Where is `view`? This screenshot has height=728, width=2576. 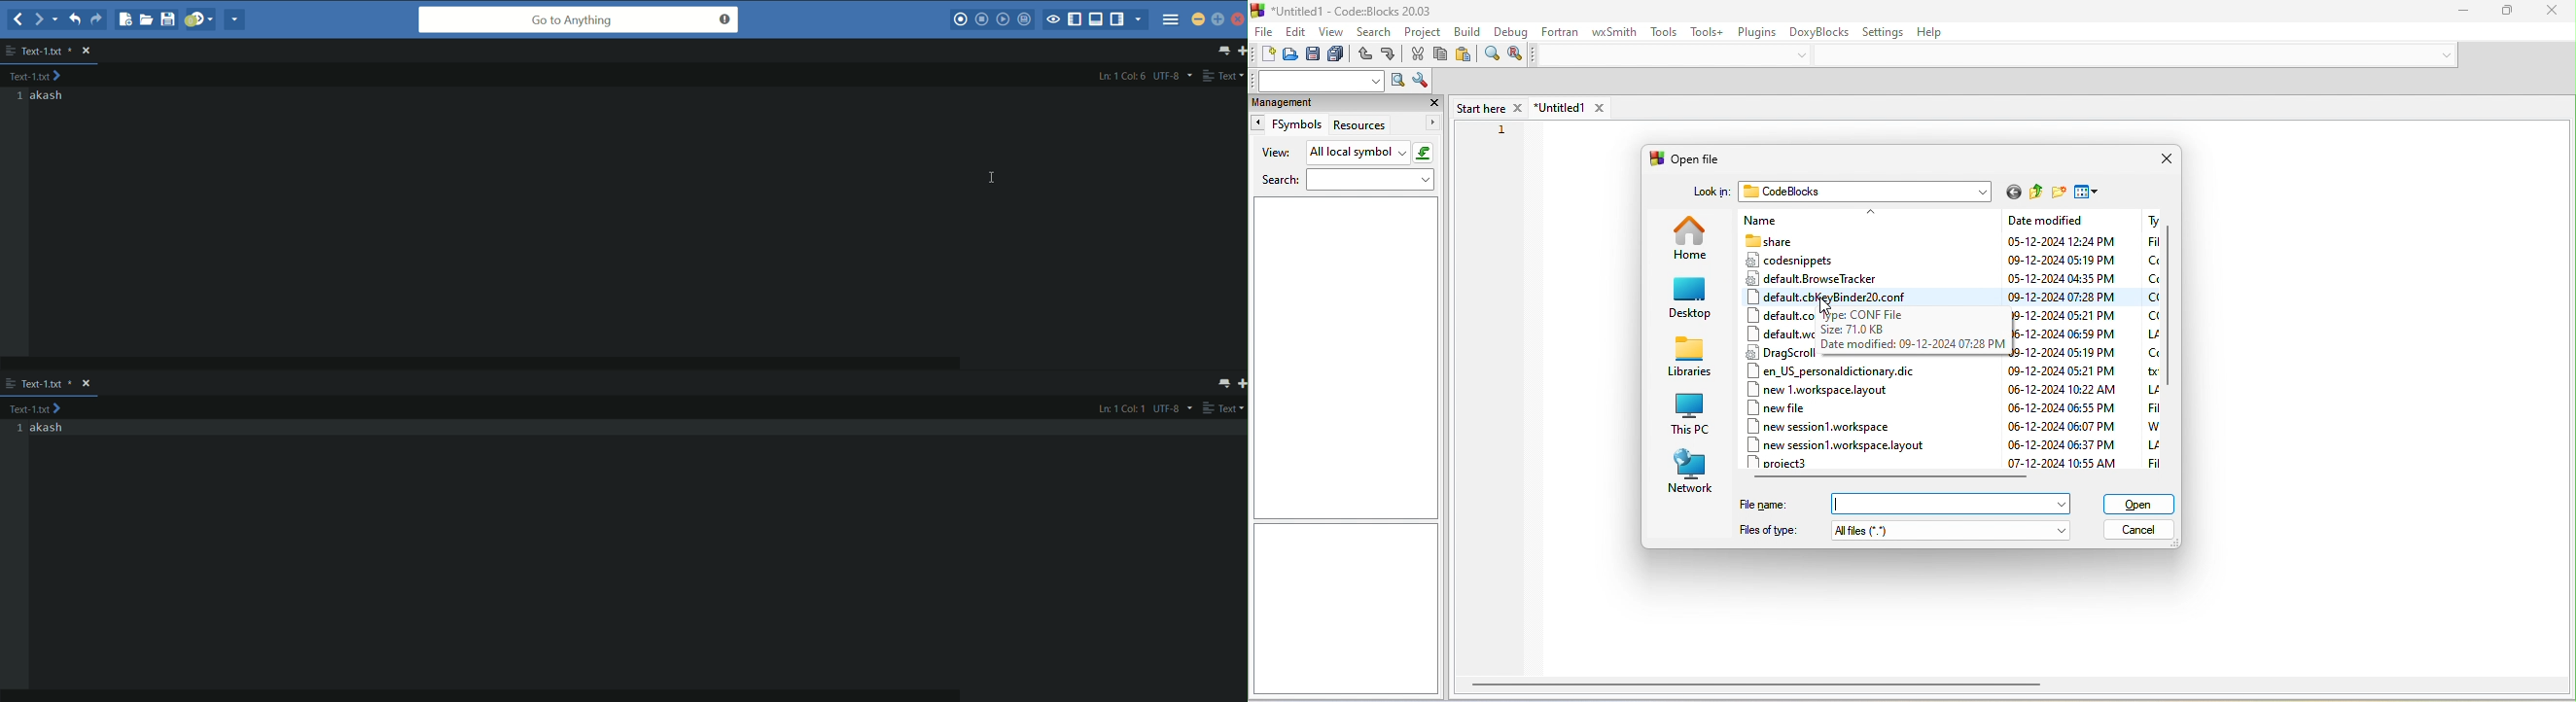 view is located at coordinates (1330, 30).